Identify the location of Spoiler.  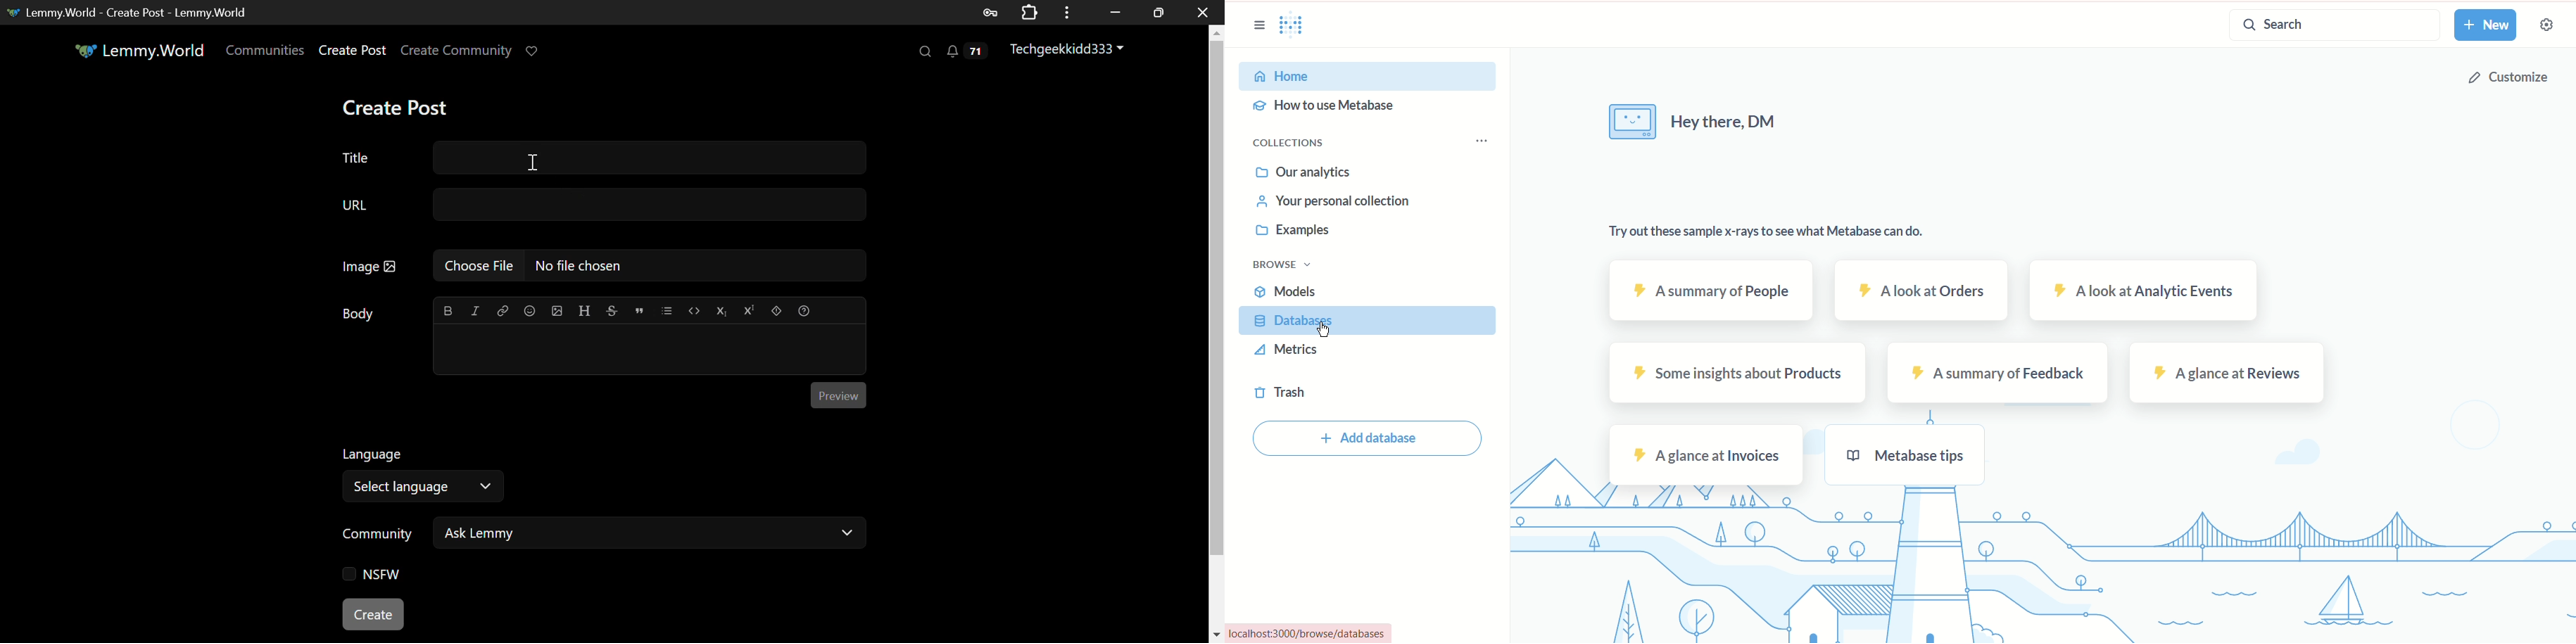
(777, 311).